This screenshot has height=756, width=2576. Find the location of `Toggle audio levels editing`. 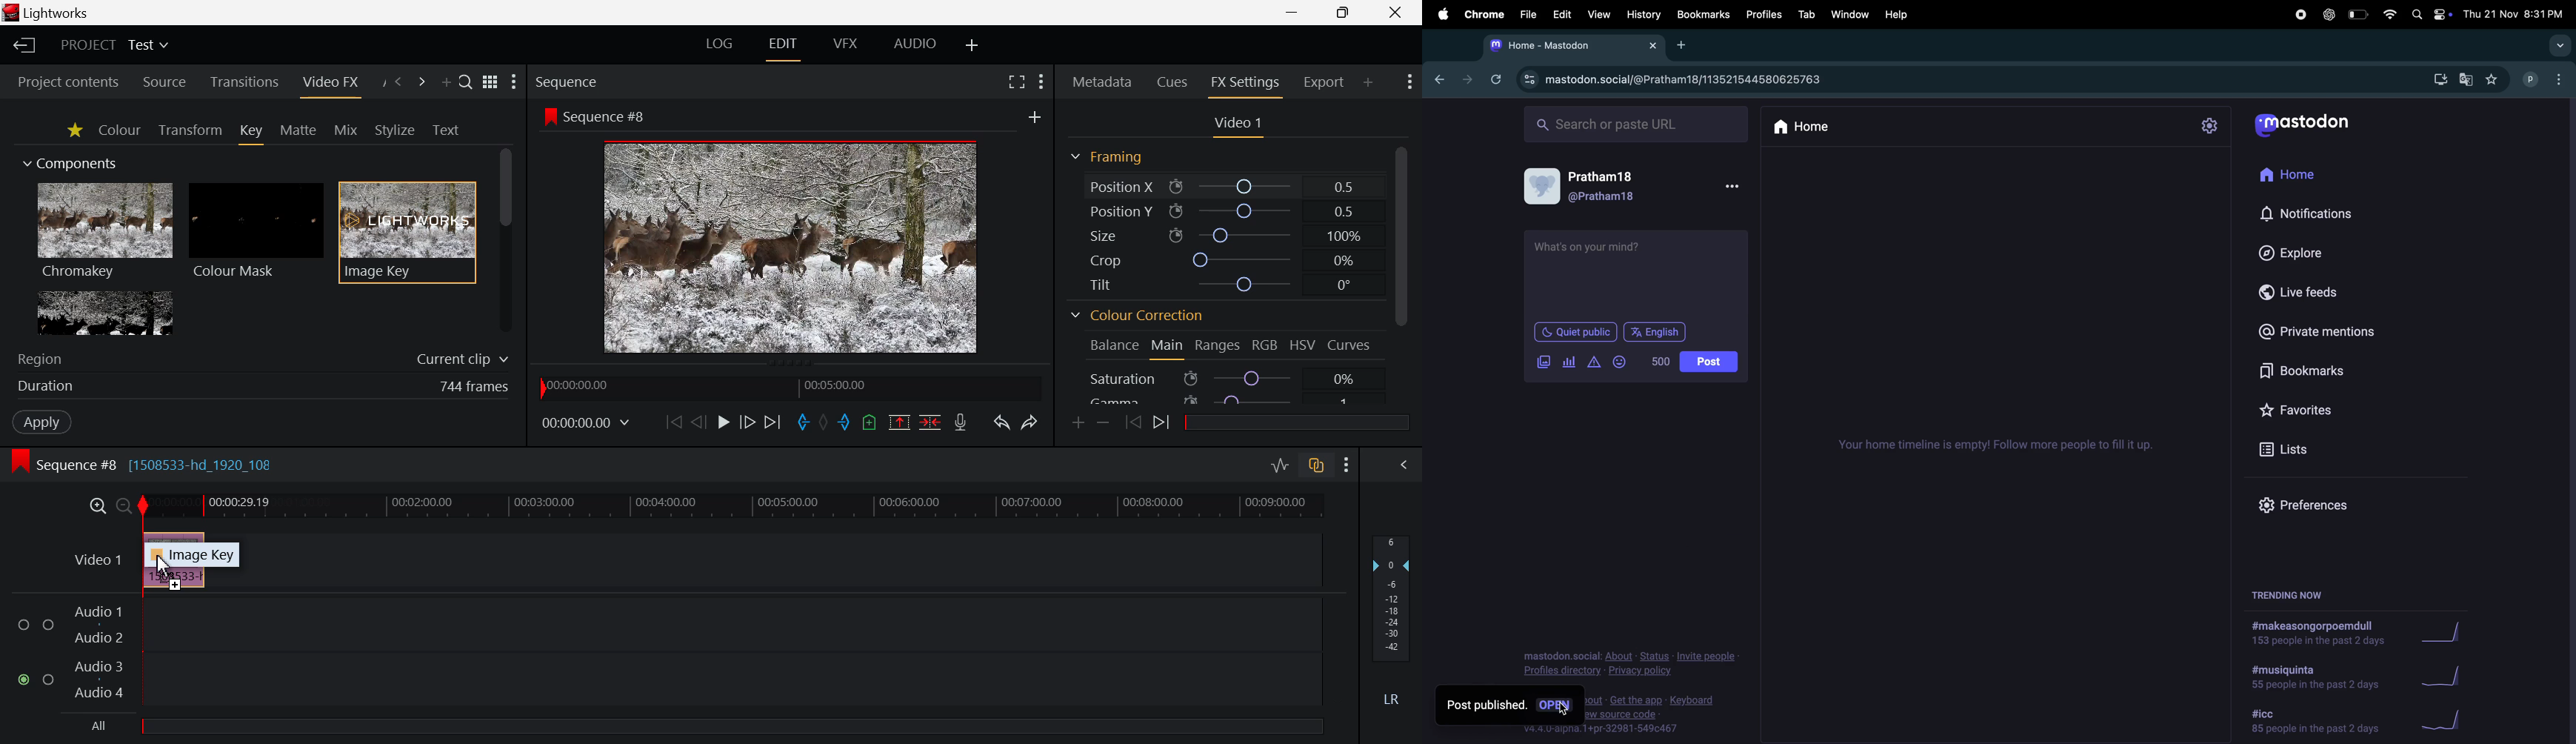

Toggle audio levels editing is located at coordinates (1279, 466).